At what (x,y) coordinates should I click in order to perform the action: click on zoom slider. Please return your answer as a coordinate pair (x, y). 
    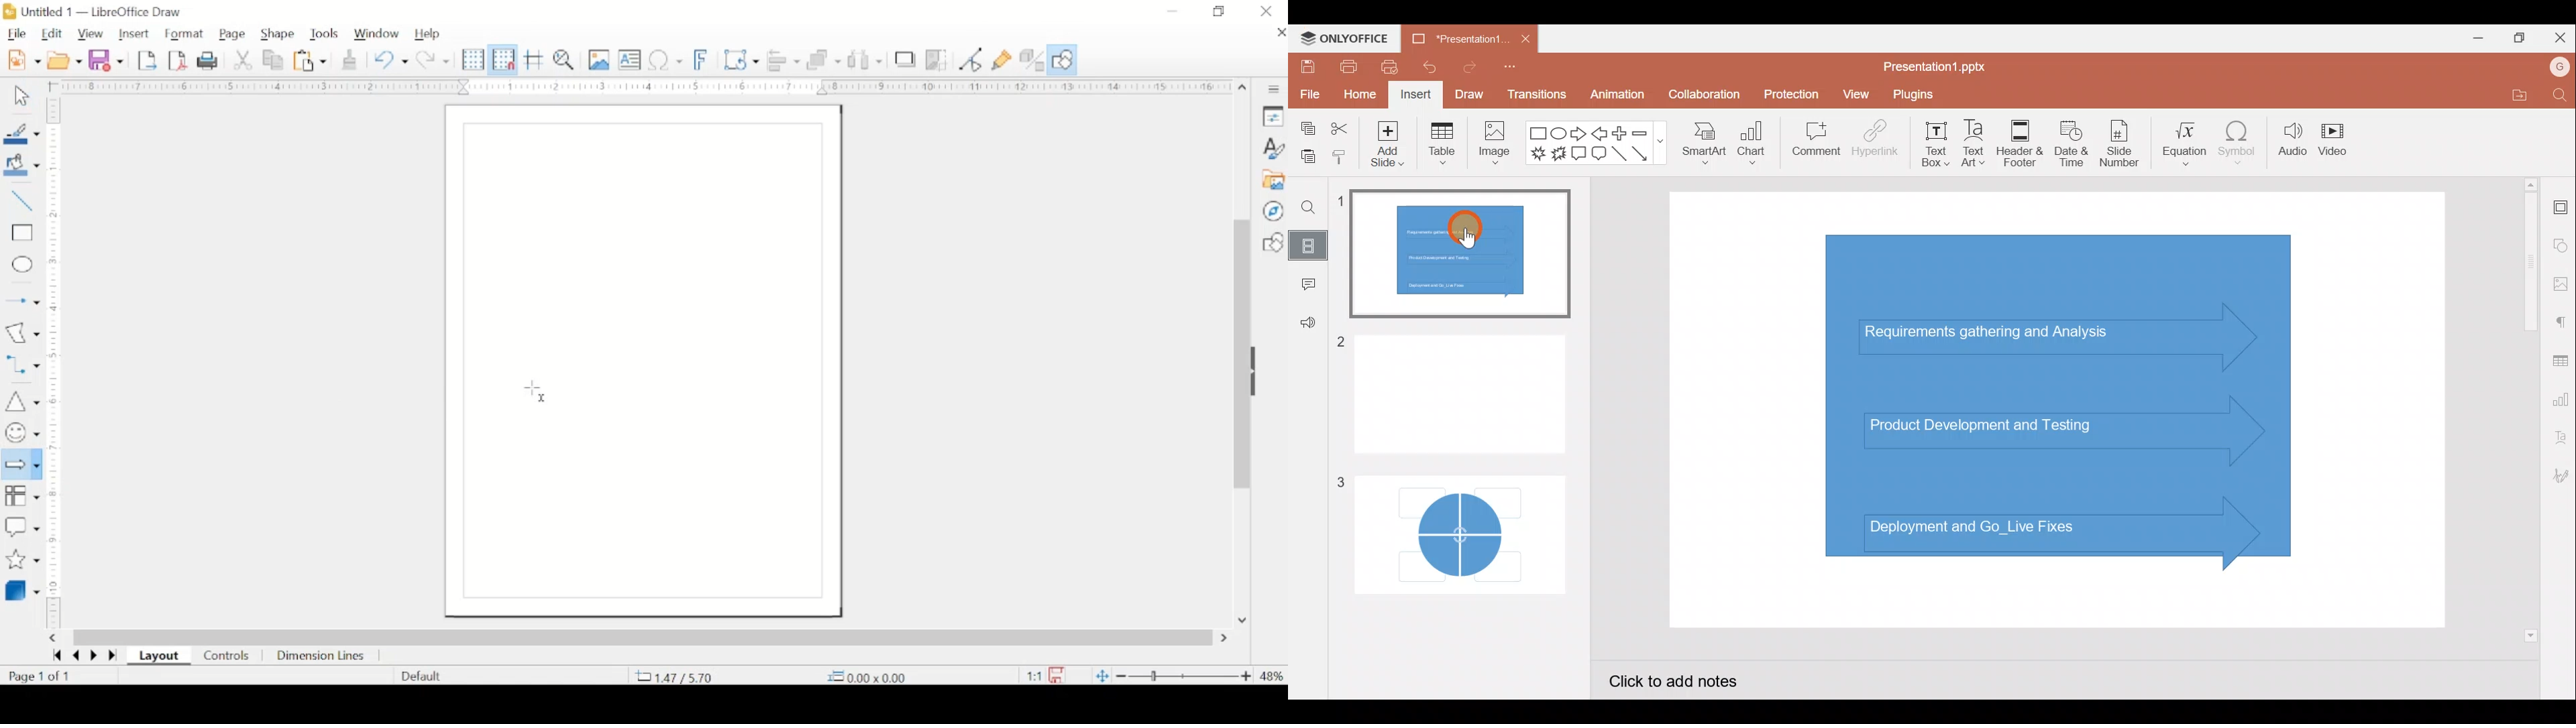
    Looking at the image, I should click on (1183, 676).